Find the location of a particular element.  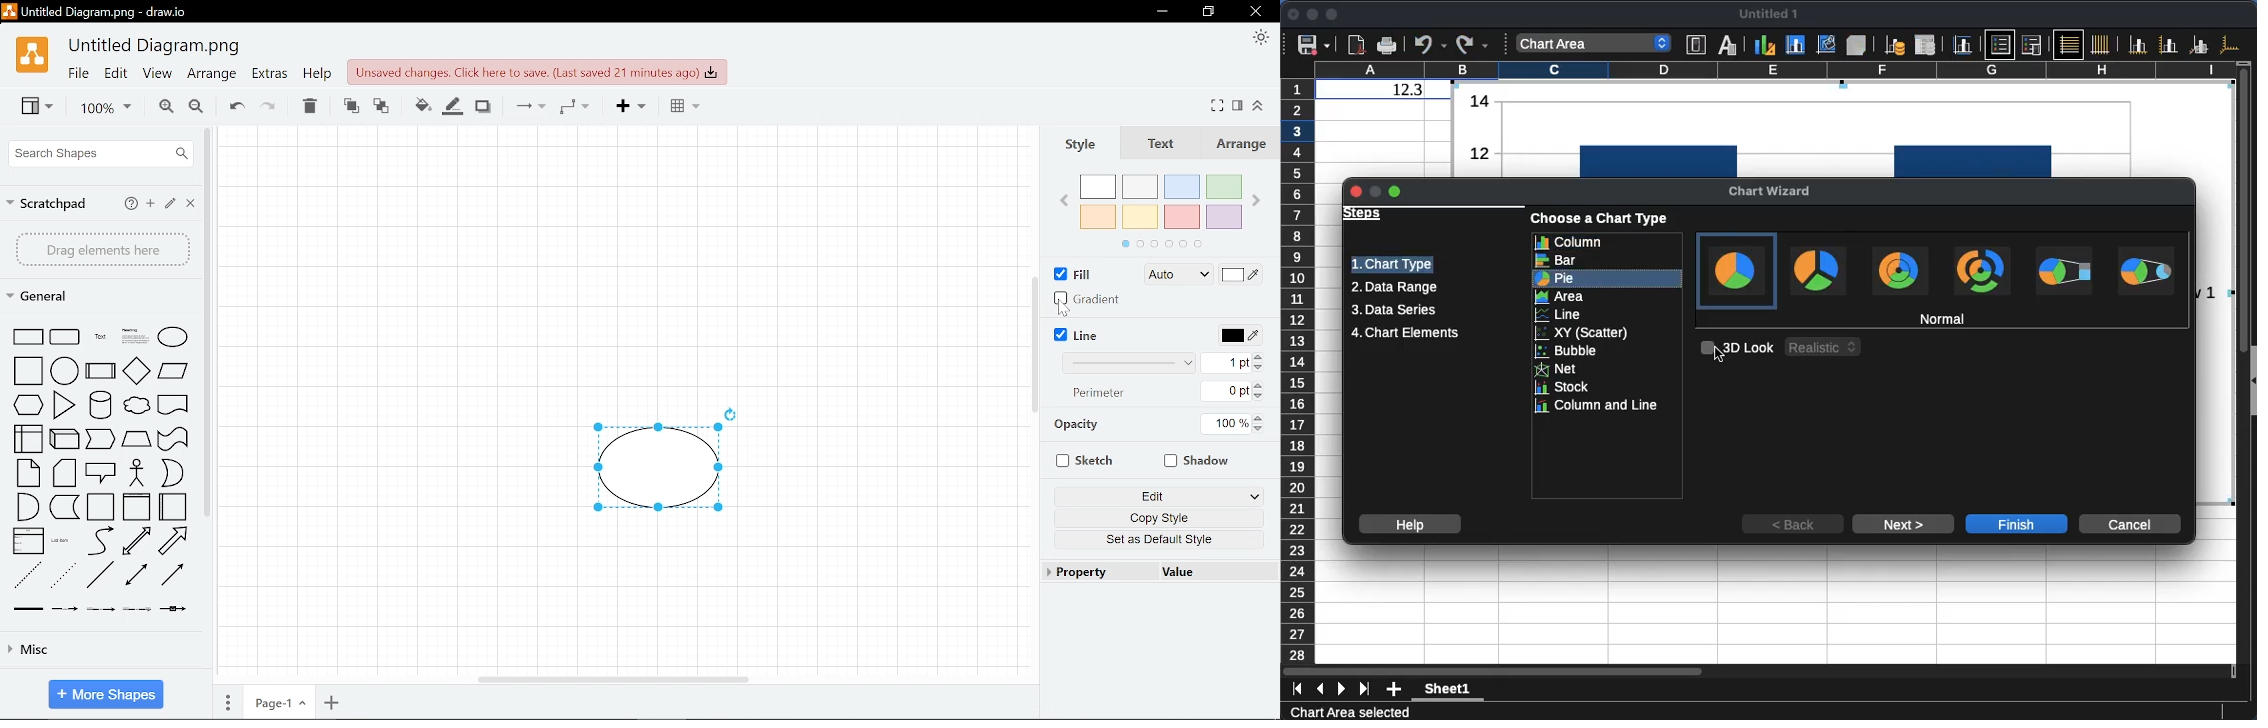

Zoom in is located at coordinates (165, 106).